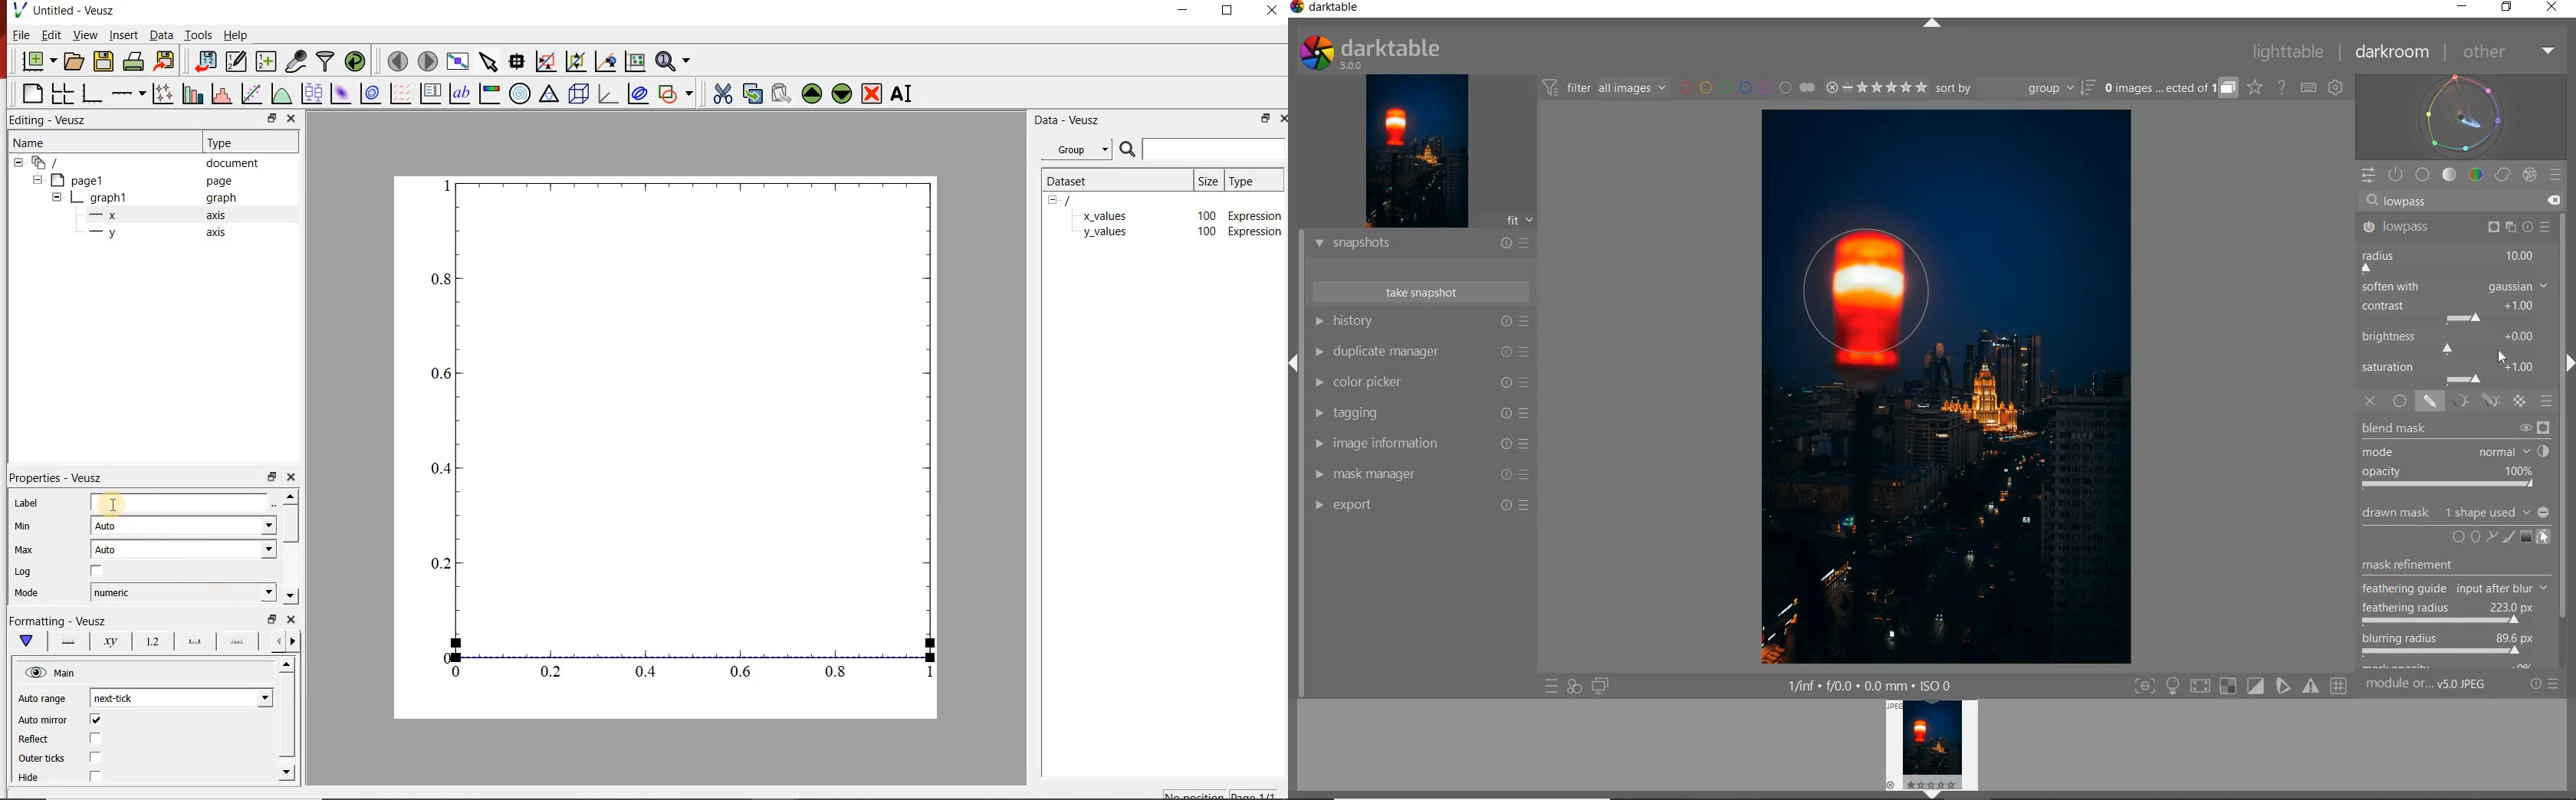 The height and width of the screenshot is (812, 2576). I want to click on SCROLLBAR, so click(2568, 438).